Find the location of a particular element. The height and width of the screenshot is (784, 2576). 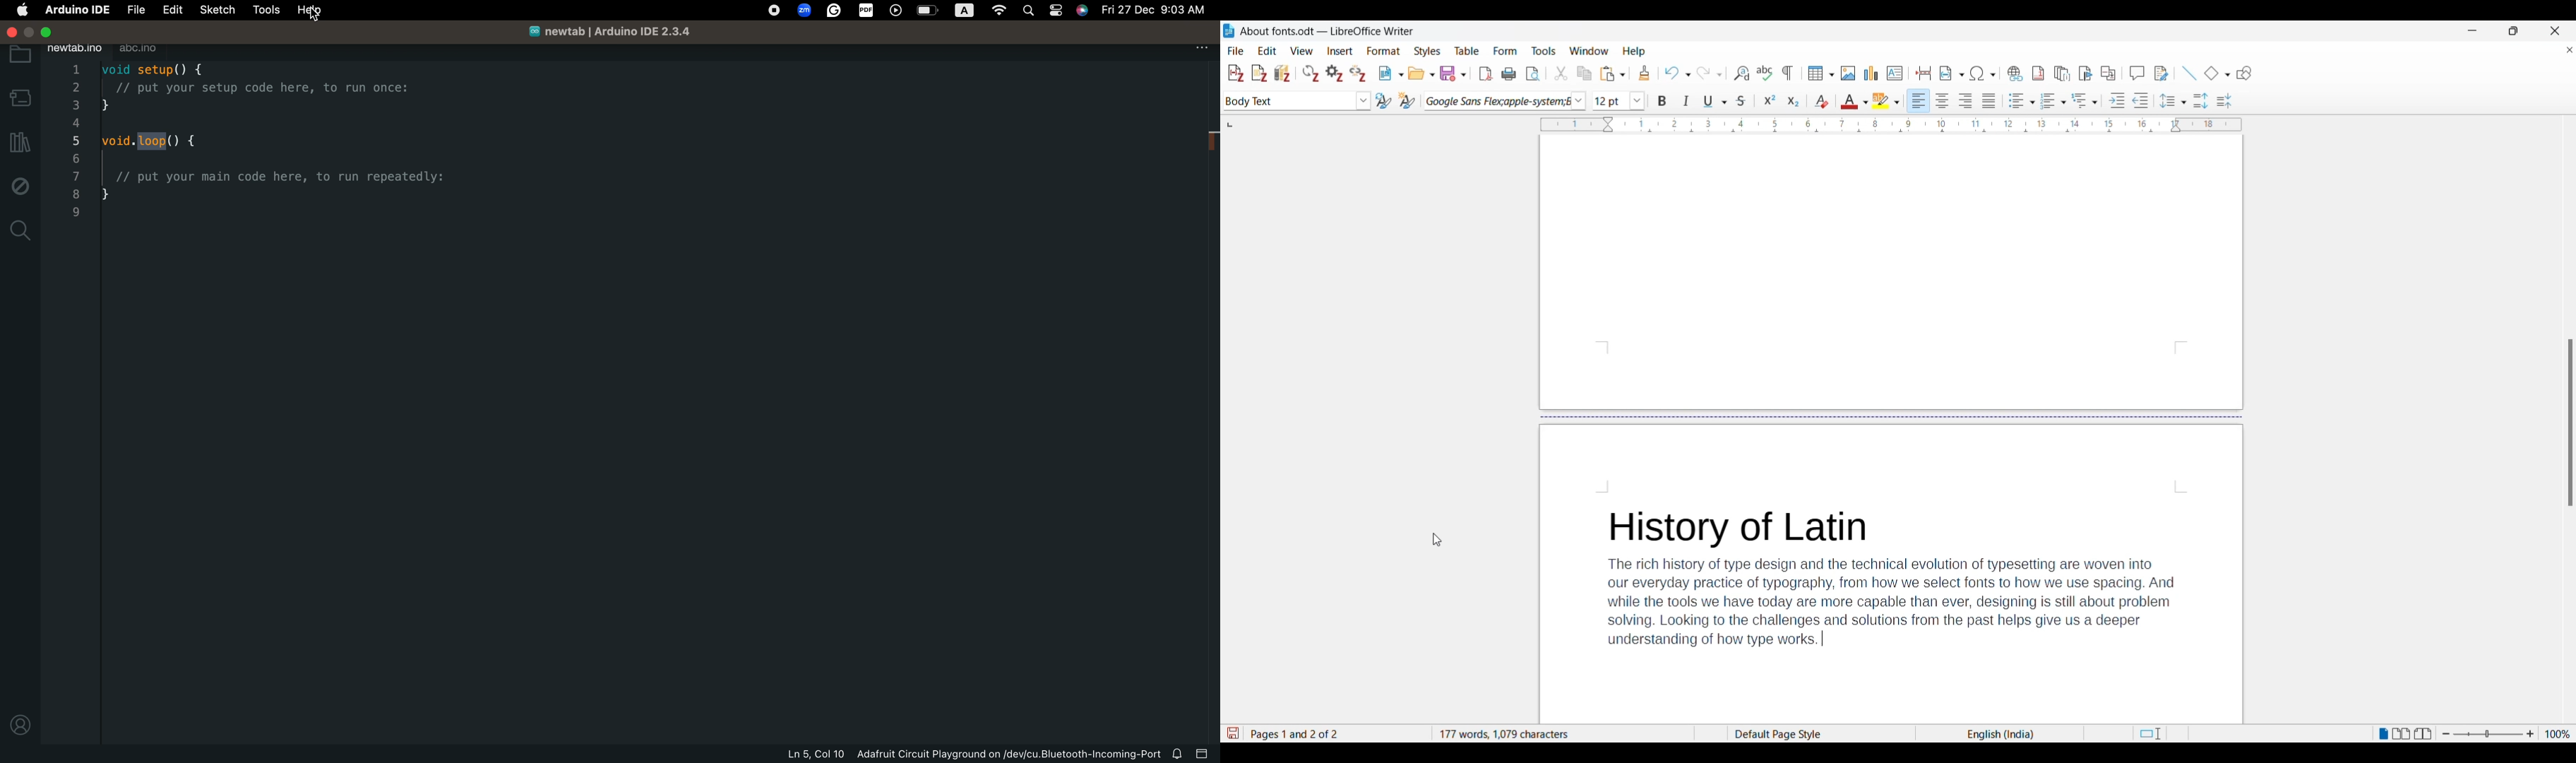

Zoom in is located at coordinates (2531, 735).